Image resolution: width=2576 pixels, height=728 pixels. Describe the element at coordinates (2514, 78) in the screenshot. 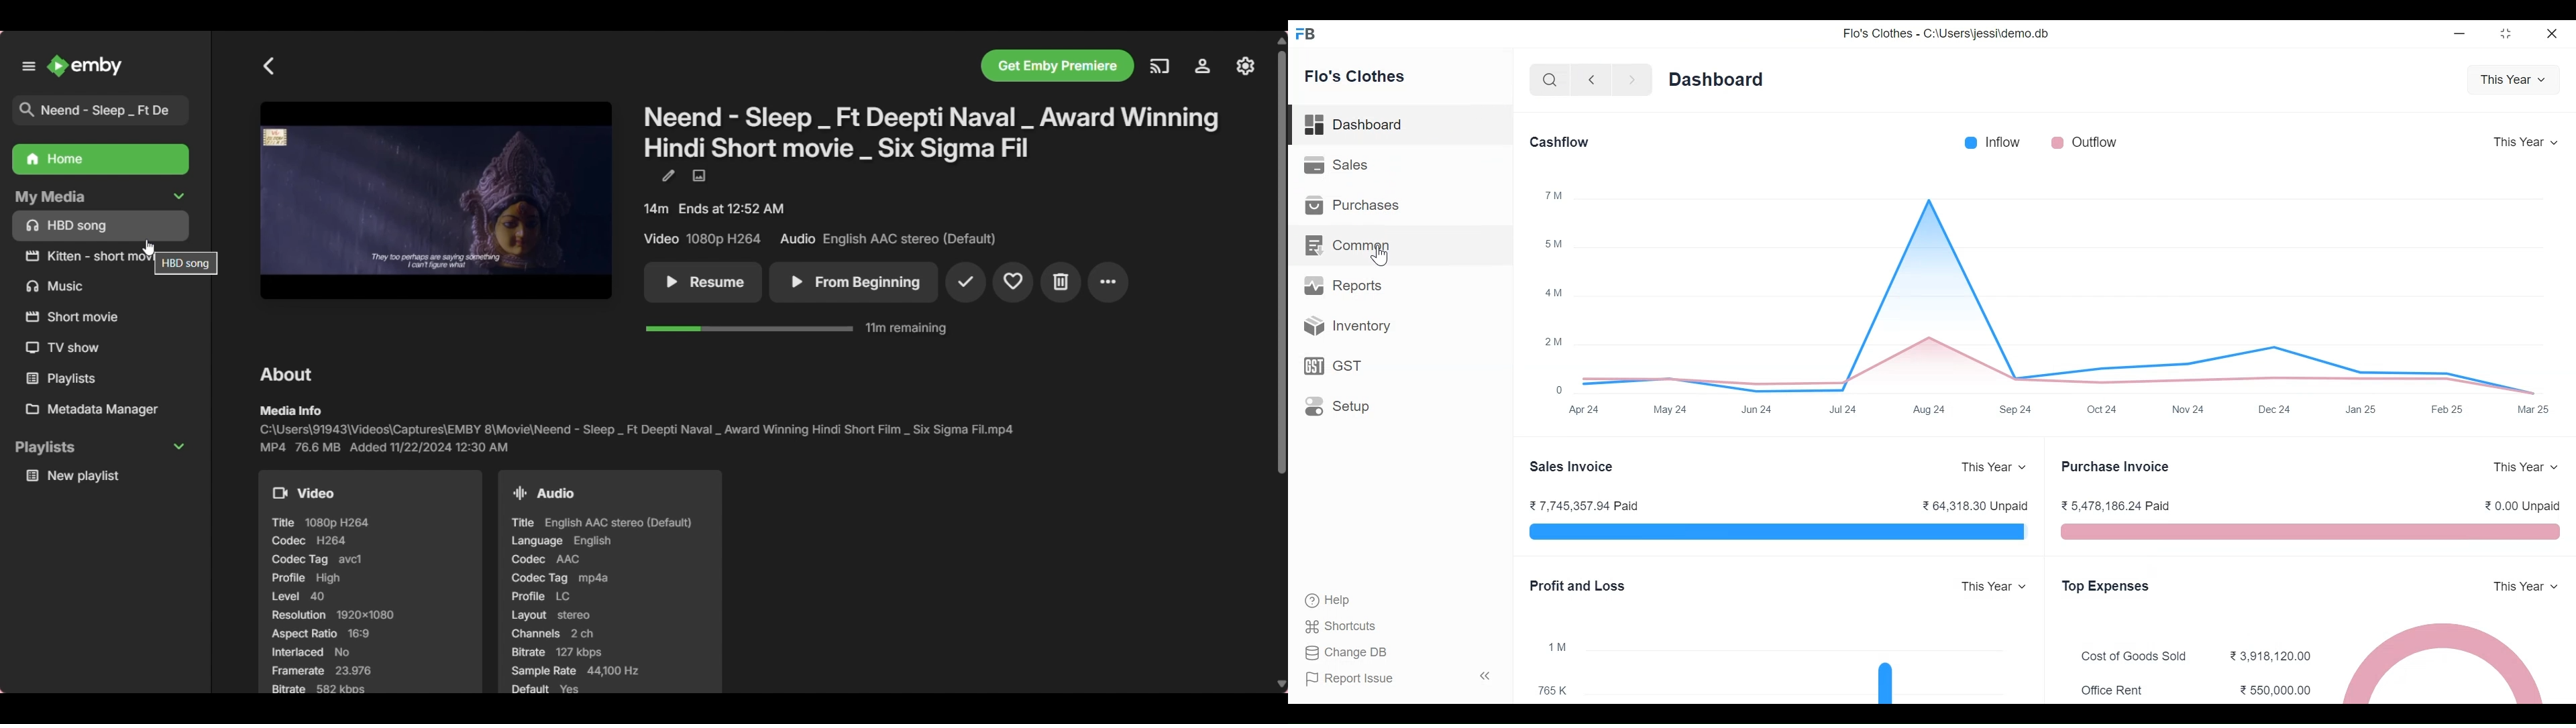

I see `This Year` at that location.